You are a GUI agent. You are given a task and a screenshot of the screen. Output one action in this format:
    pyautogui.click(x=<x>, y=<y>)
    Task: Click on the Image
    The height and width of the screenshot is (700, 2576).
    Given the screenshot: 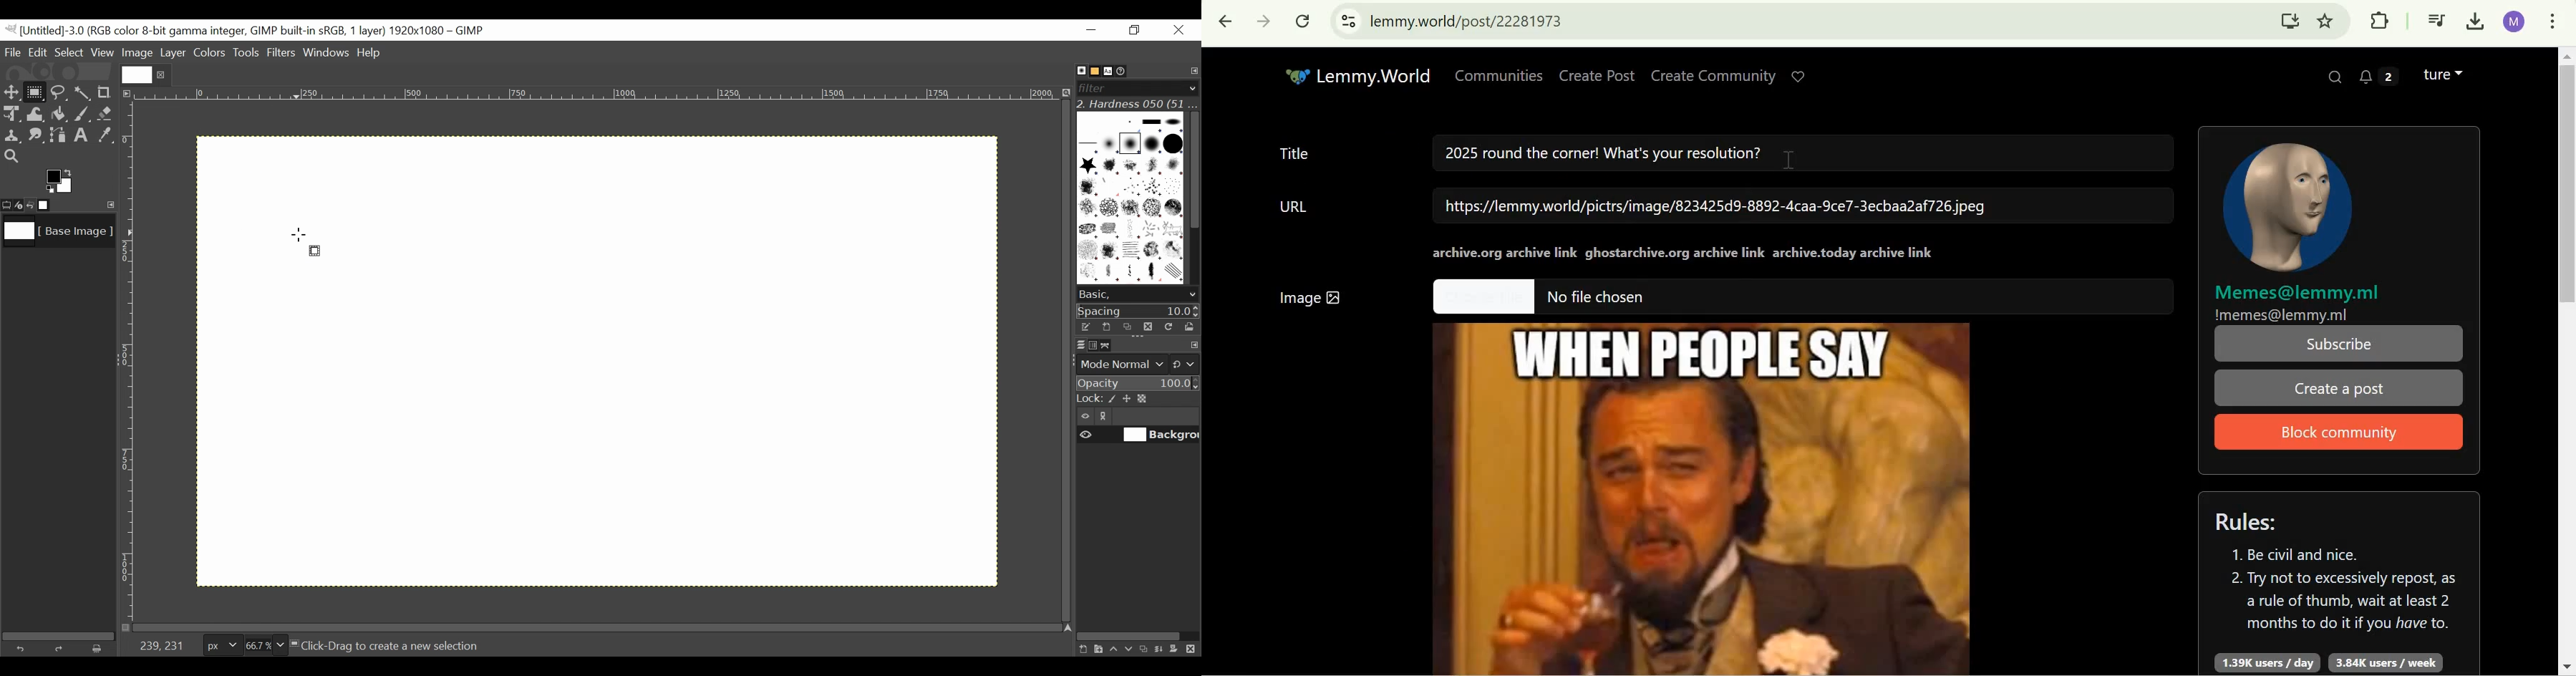 What is the action you would take?
    pyautogui.click(x=1312, y=293)
    